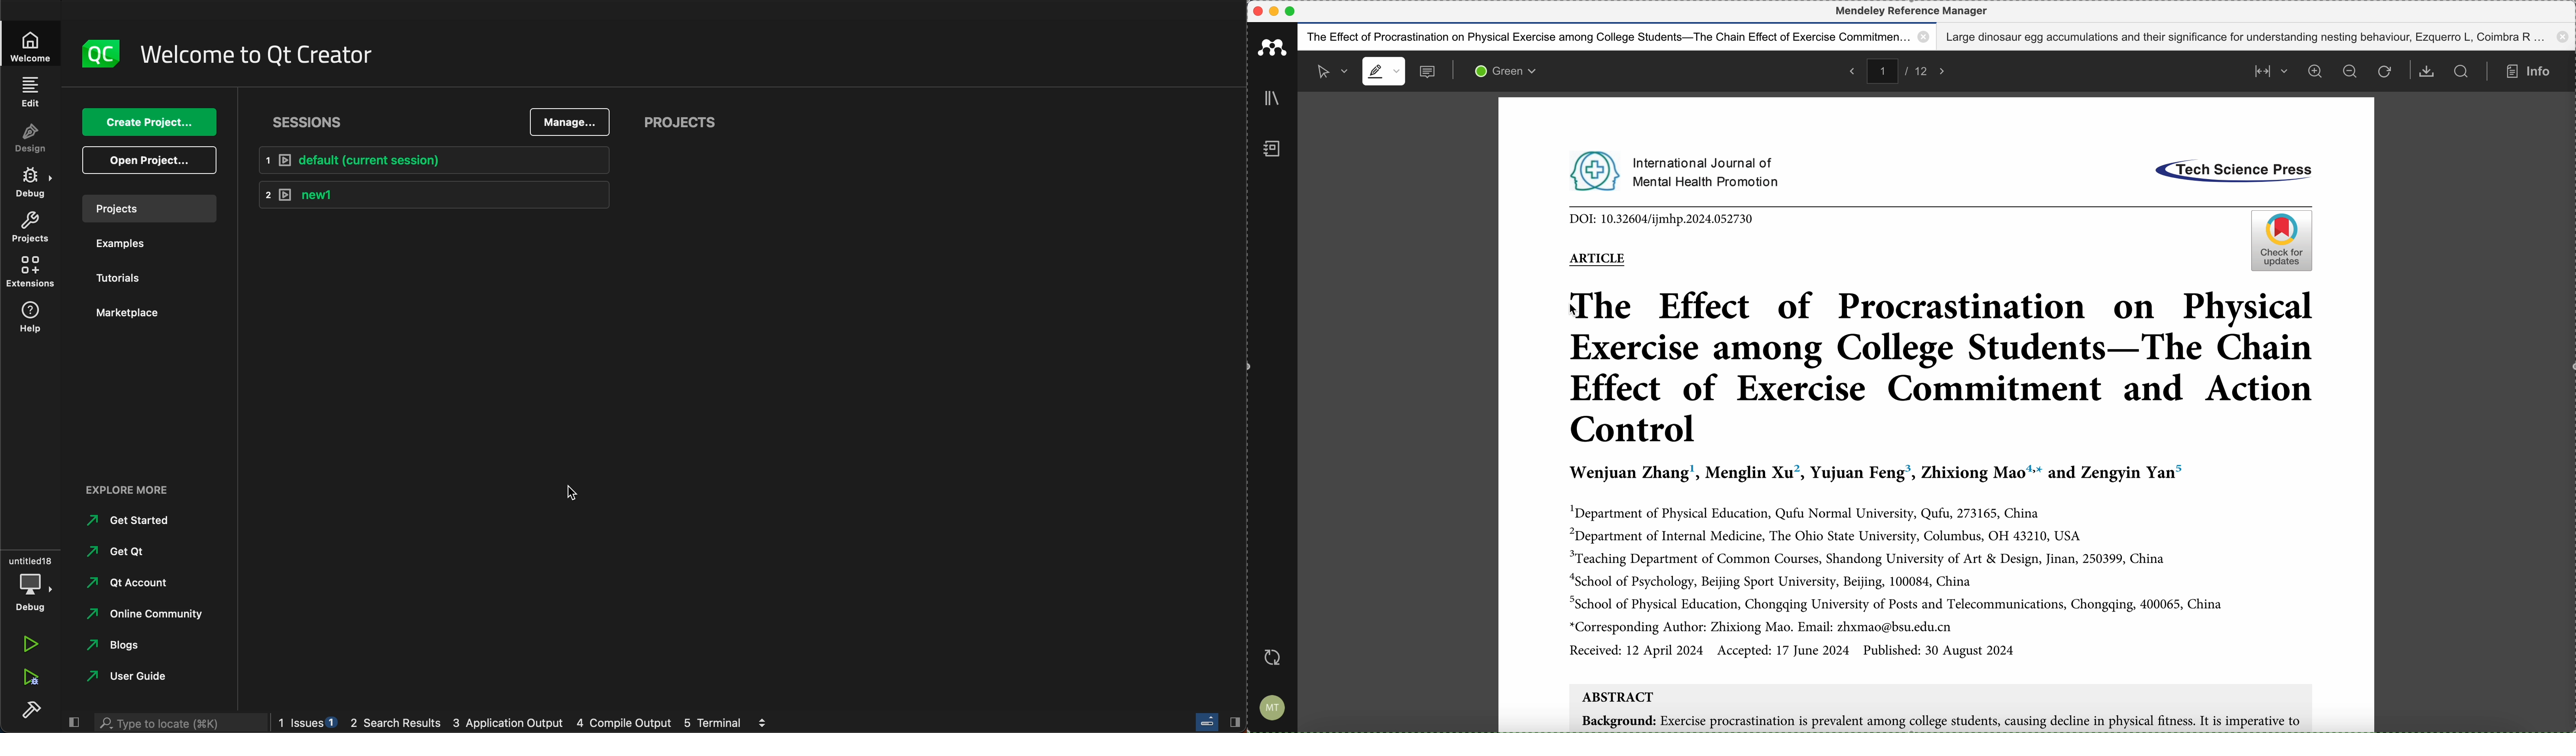 The height and width of the screenshot is (756, 2576). Describe the element at coordinates (2315, 71) in the screenshot. I see `zoom in` at that location.